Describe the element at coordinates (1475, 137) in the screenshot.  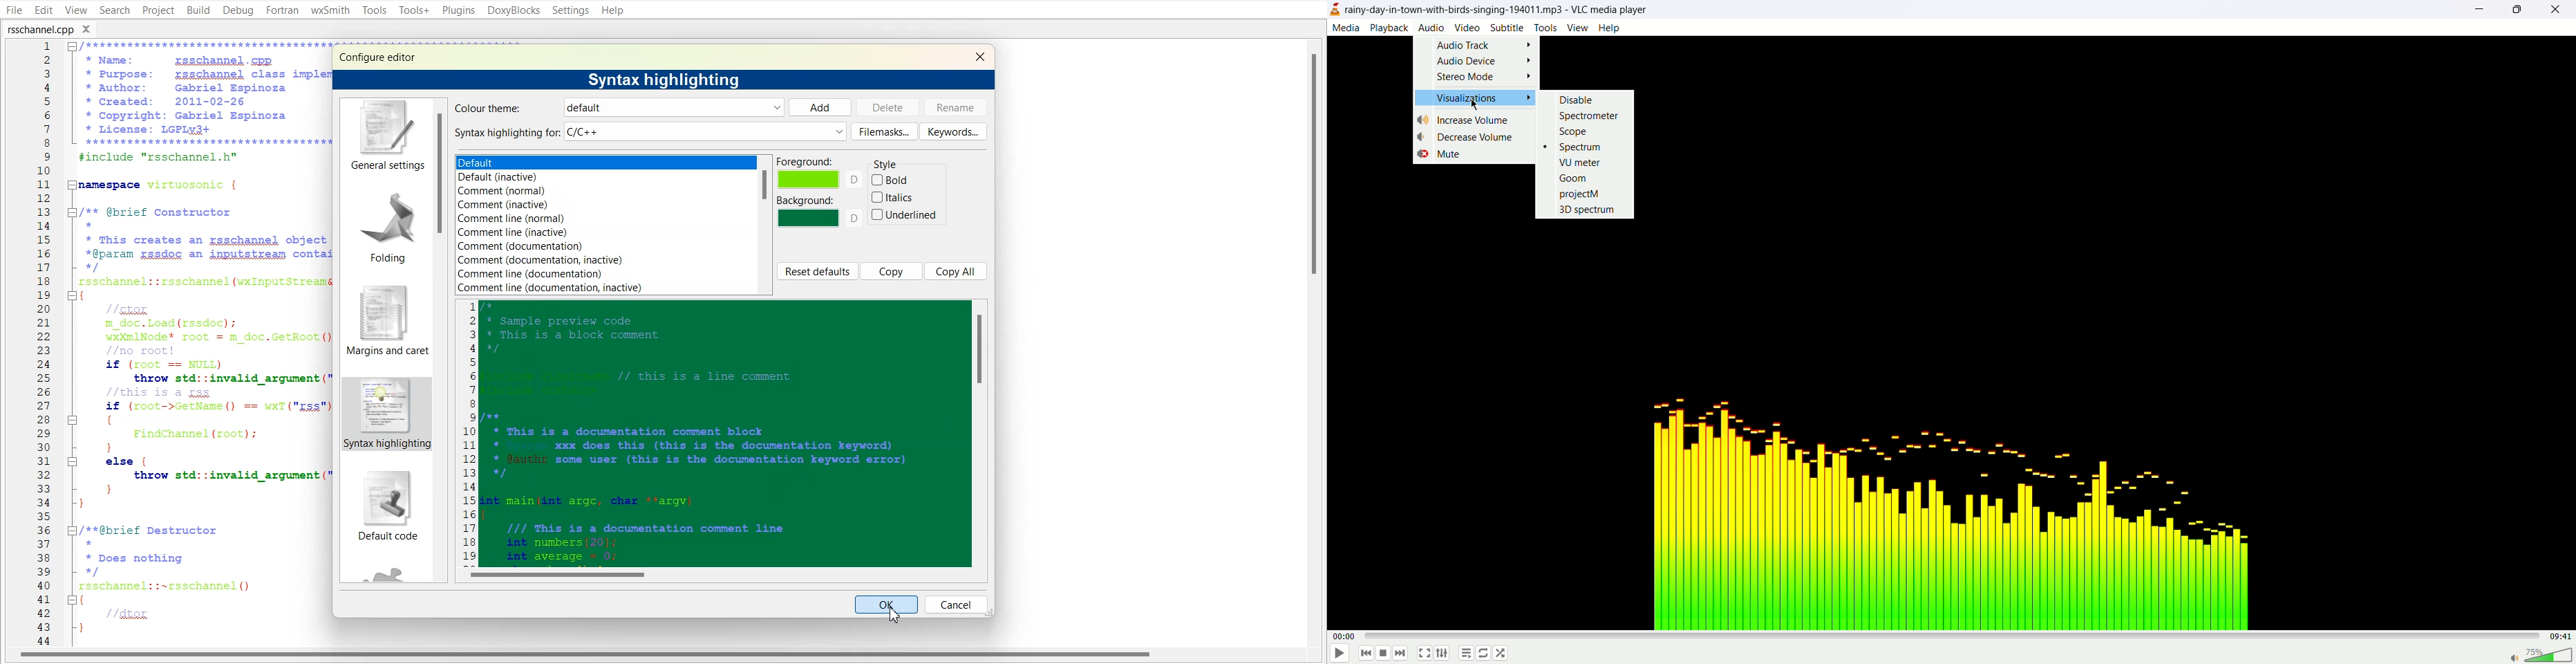
I see `decrease volume` at that location.